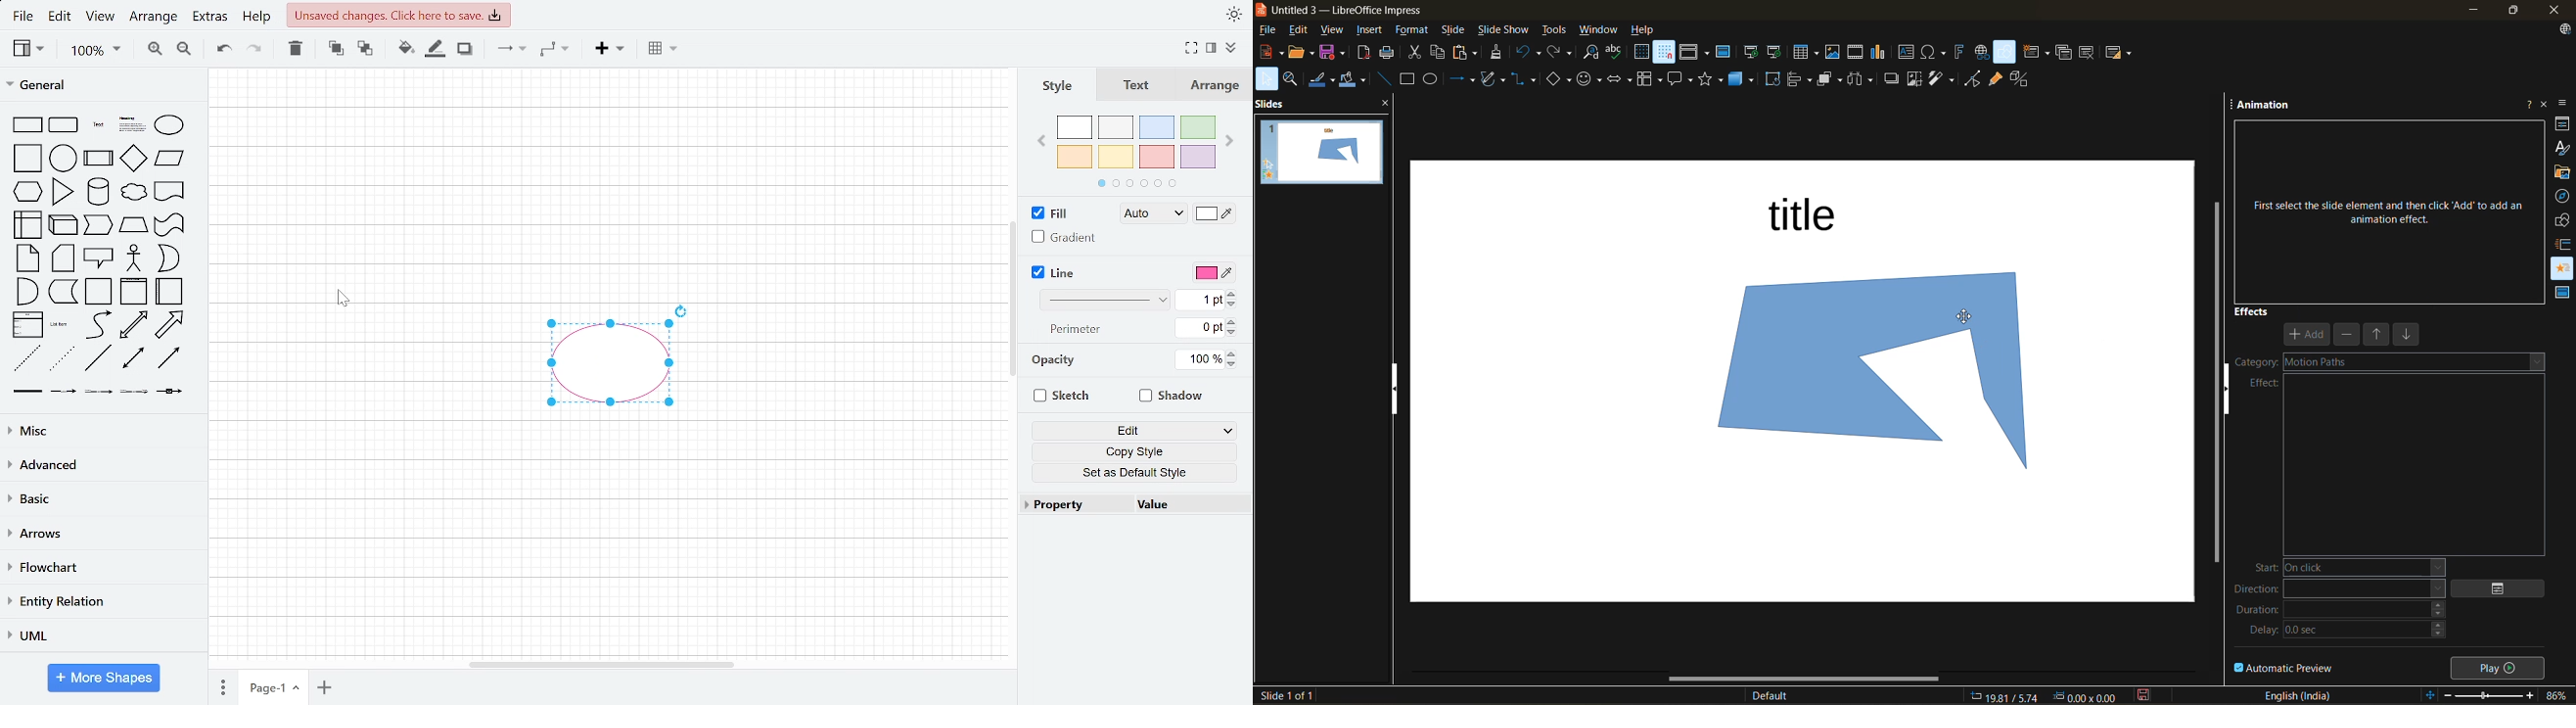  What do you see at coordinates (1134, 471) in the screenshot?
I see `set as default page style` at bounding box center [1134, 471].